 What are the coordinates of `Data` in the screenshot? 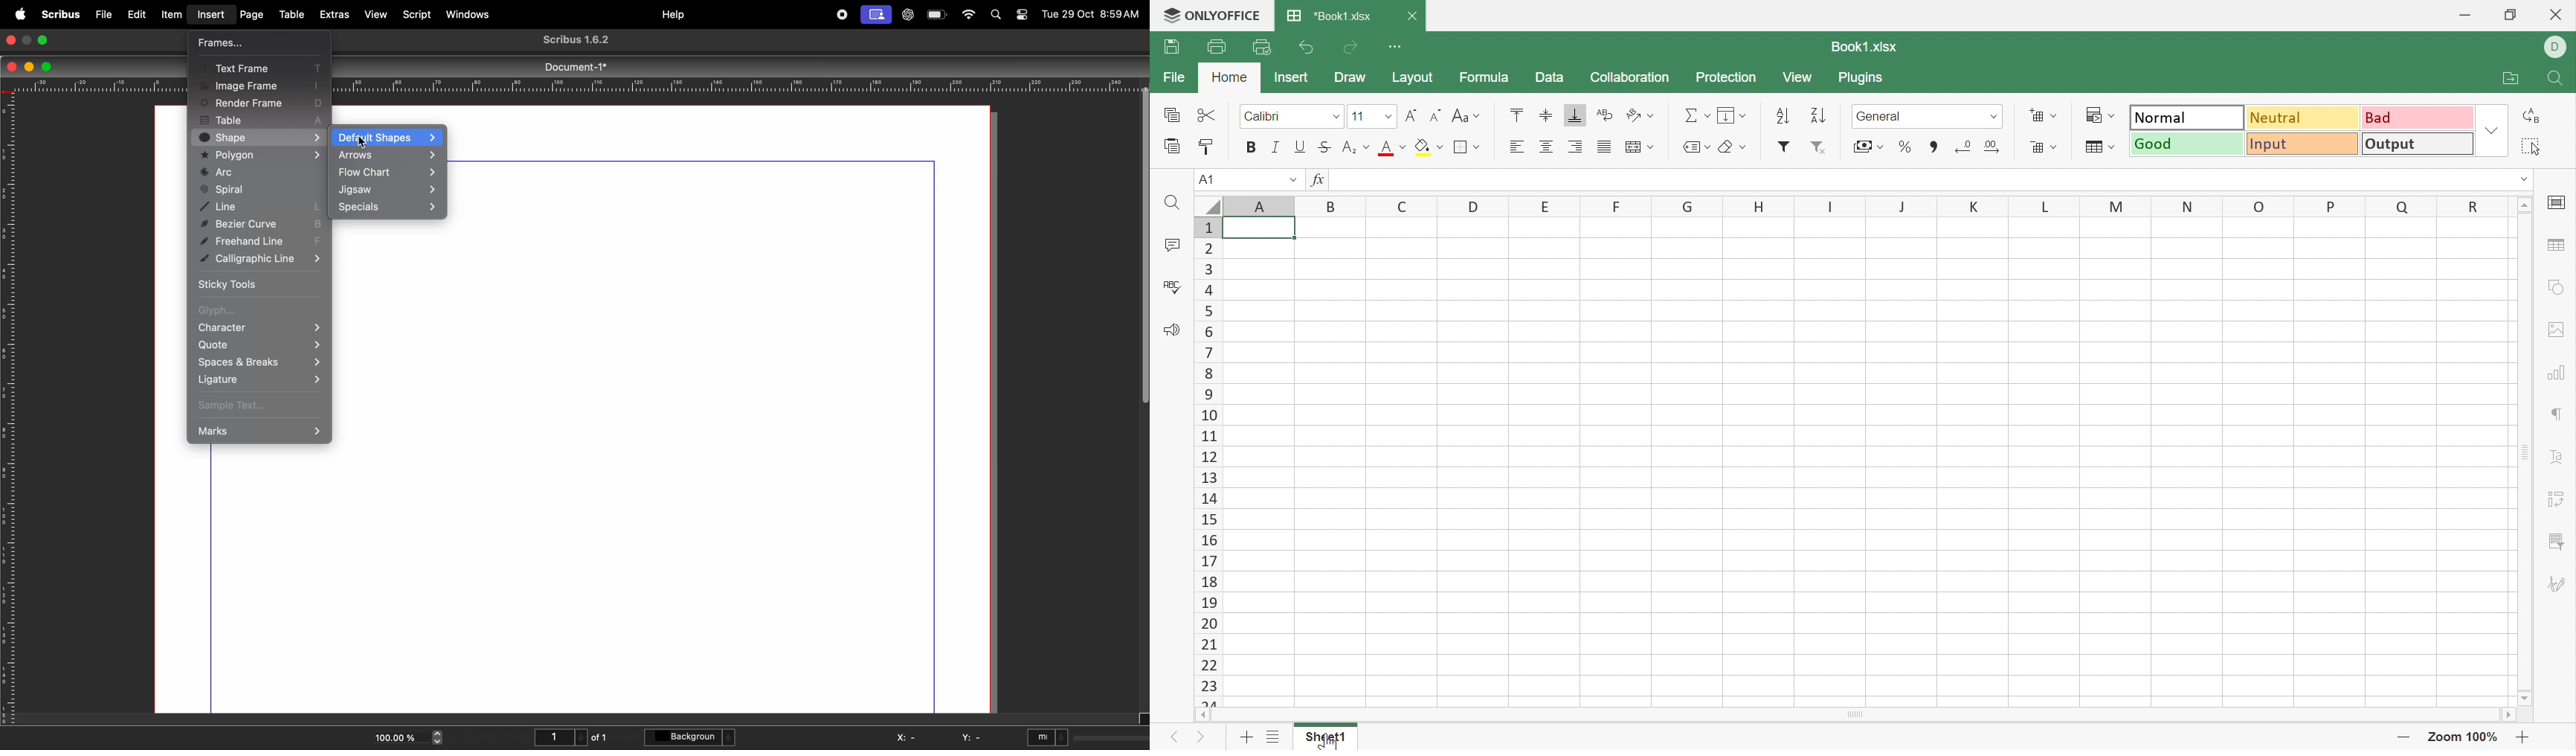 It's located at (1548, 77).